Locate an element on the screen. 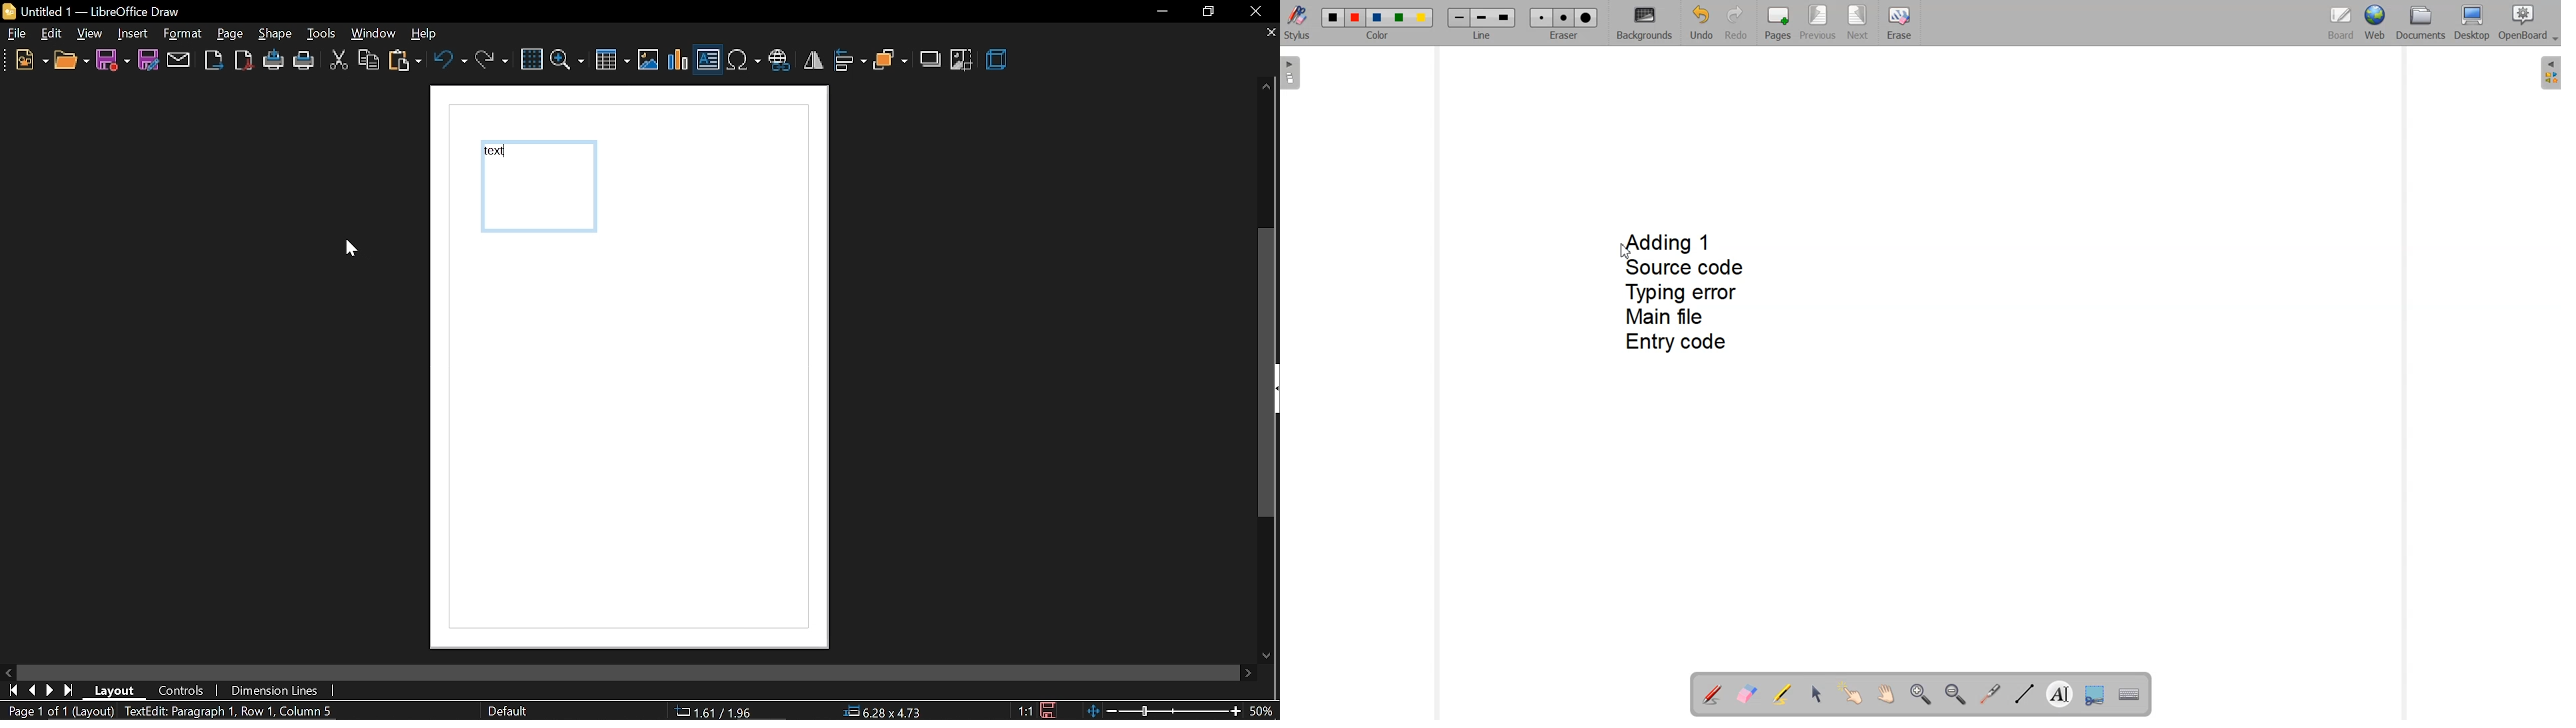 Image resolution: width=2576 pixels, height=728 pixels. shadow is located at coordinates (932, 58).